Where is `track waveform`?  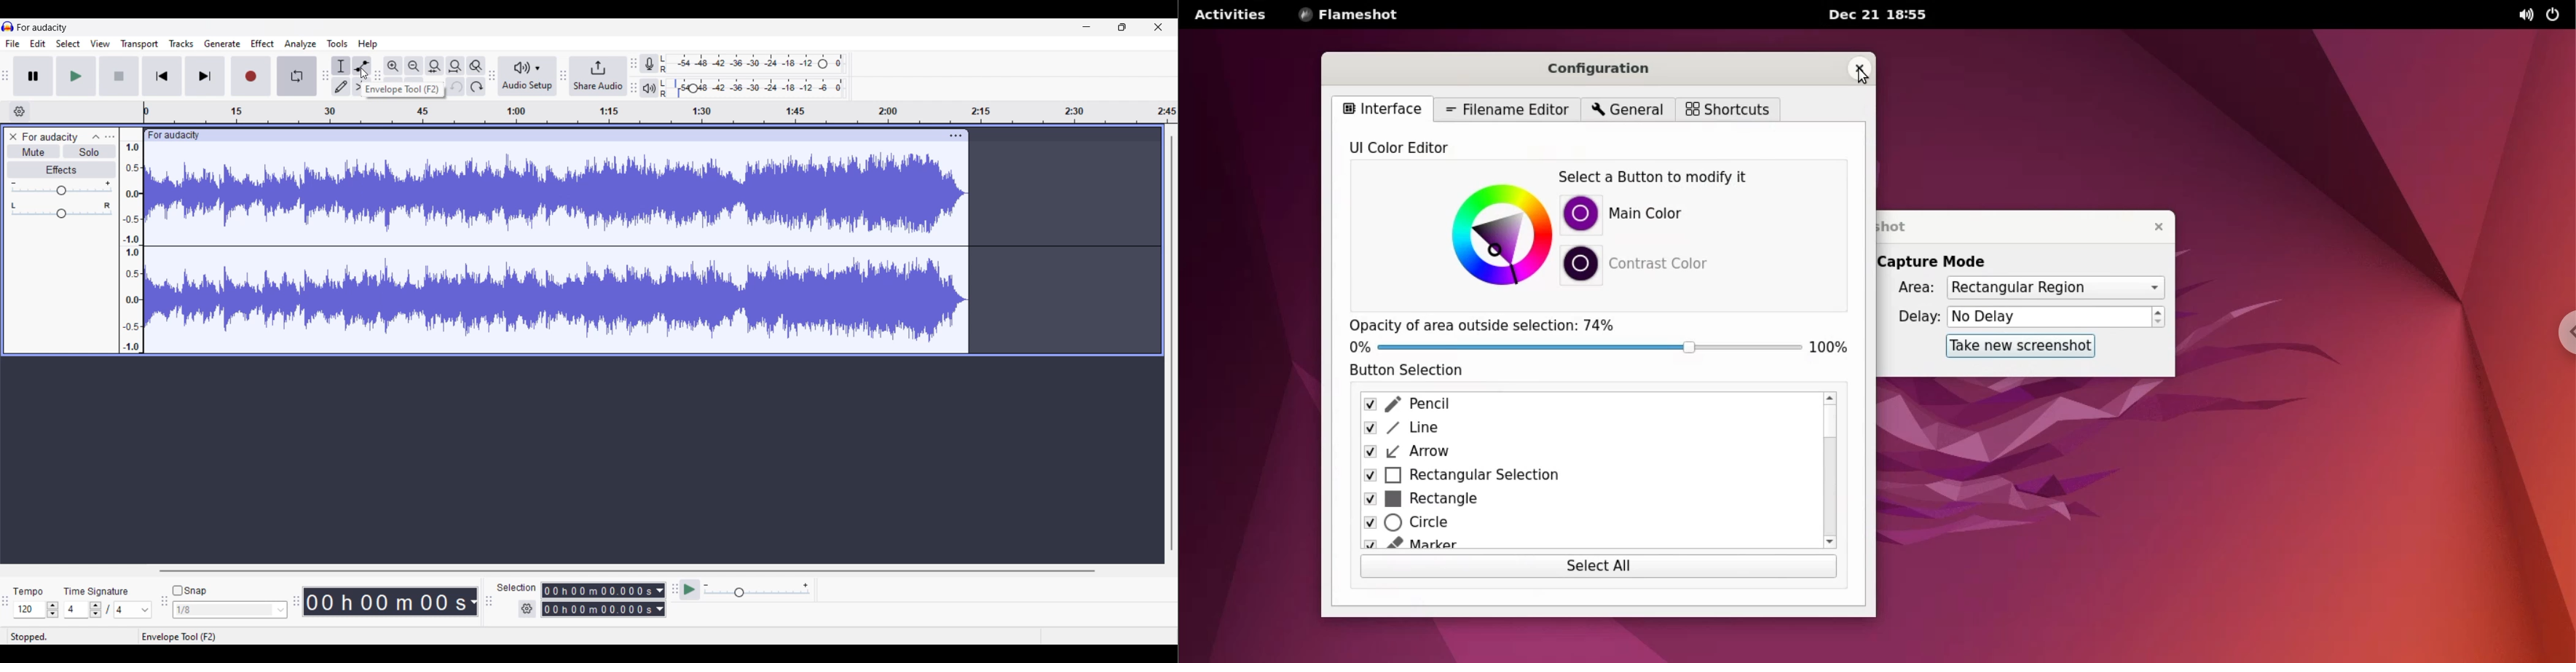
track waveform is located at coordinates (557, 252).